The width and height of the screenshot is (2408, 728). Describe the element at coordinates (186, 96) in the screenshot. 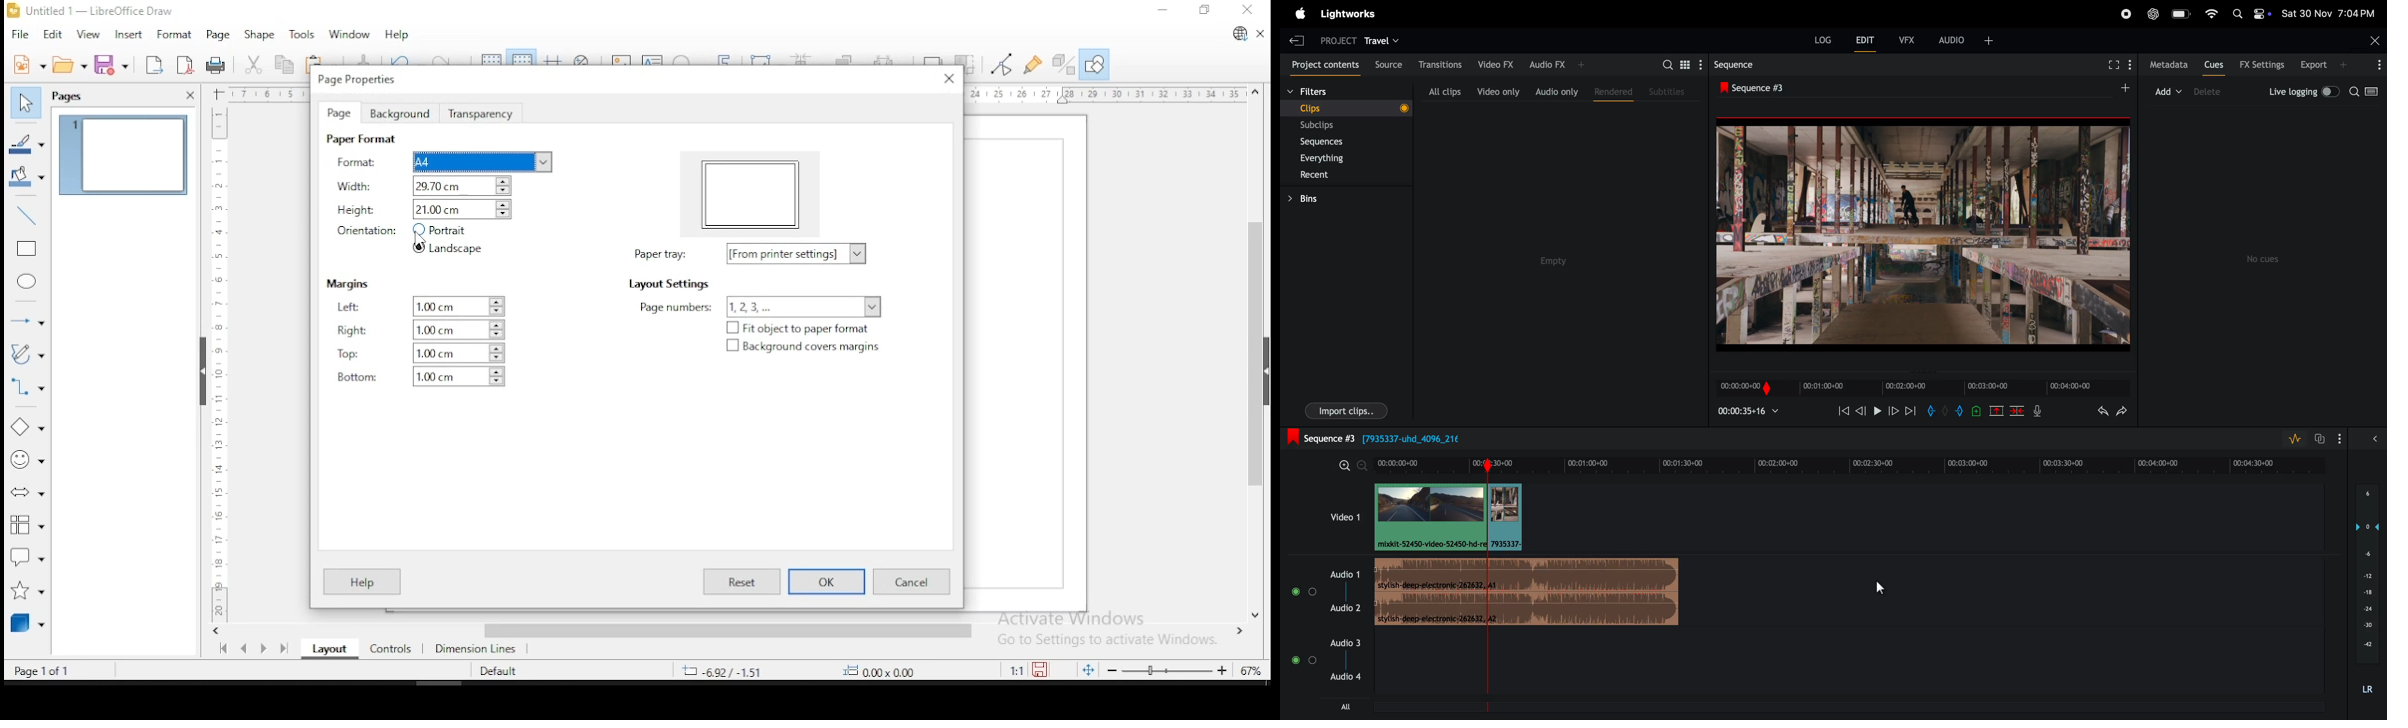

I see `close pane` at that location.